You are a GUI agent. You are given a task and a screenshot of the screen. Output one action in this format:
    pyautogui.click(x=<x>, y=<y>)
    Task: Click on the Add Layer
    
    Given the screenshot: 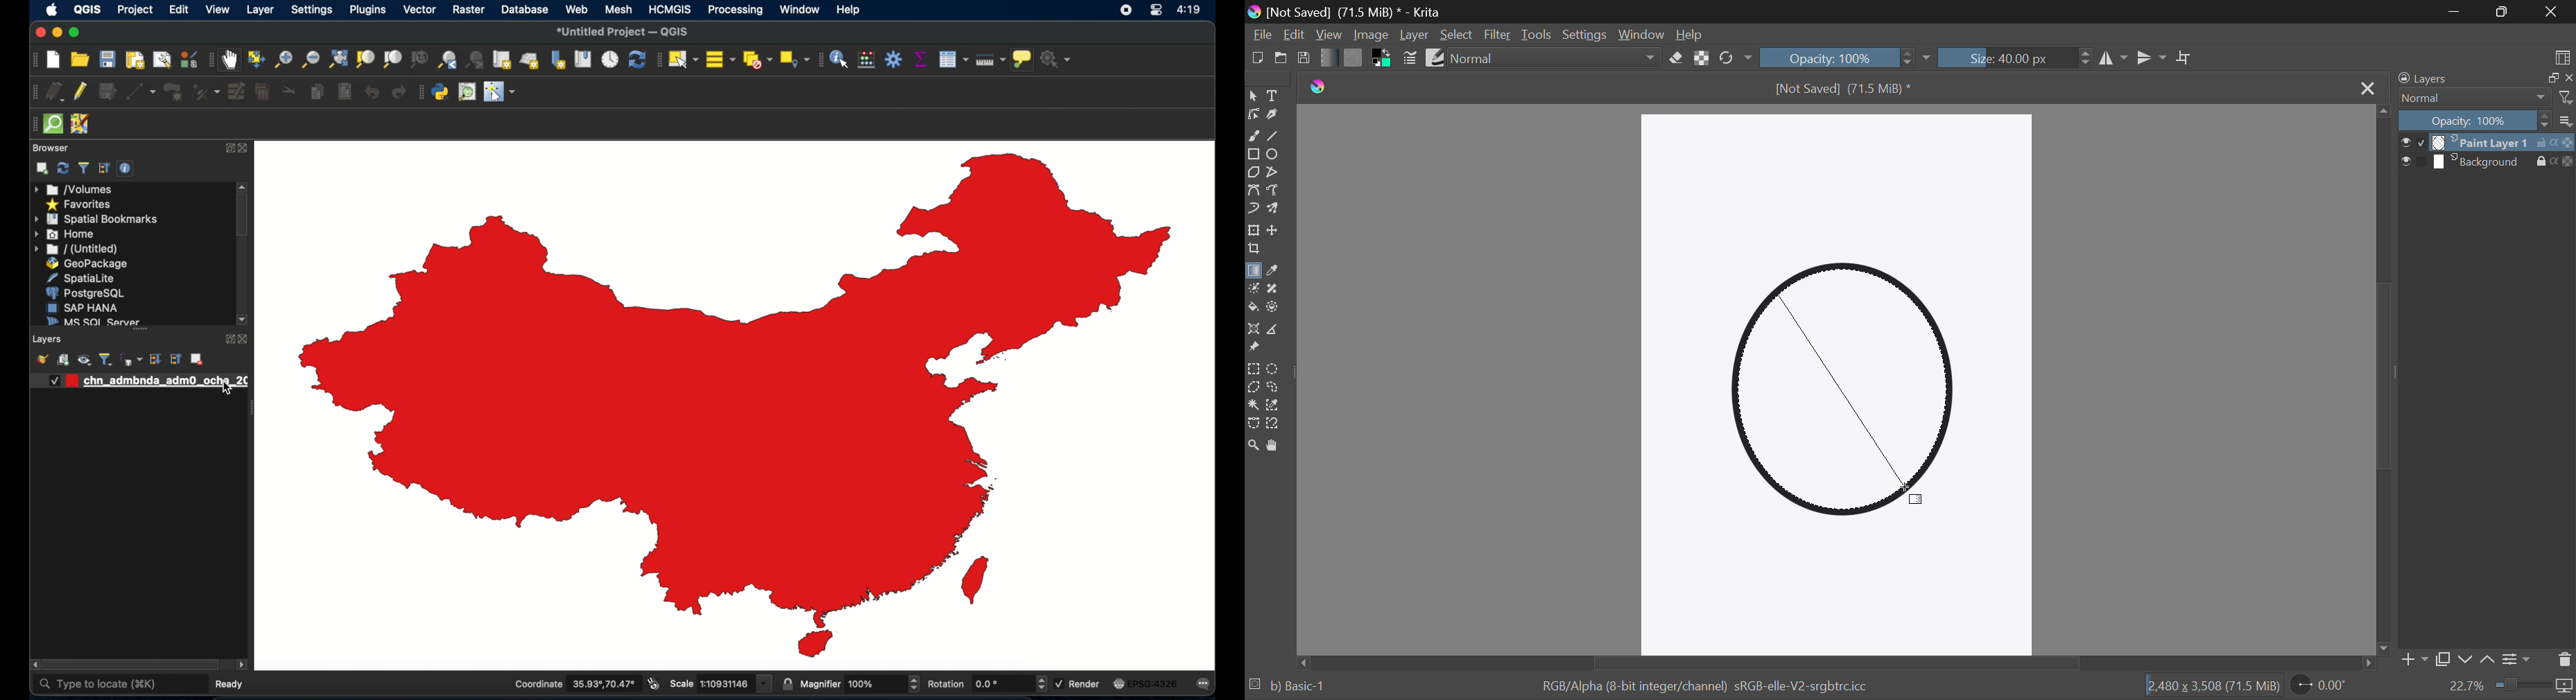 What is the action you would take?
    pyautogui.click(x=2414, y=660)
    